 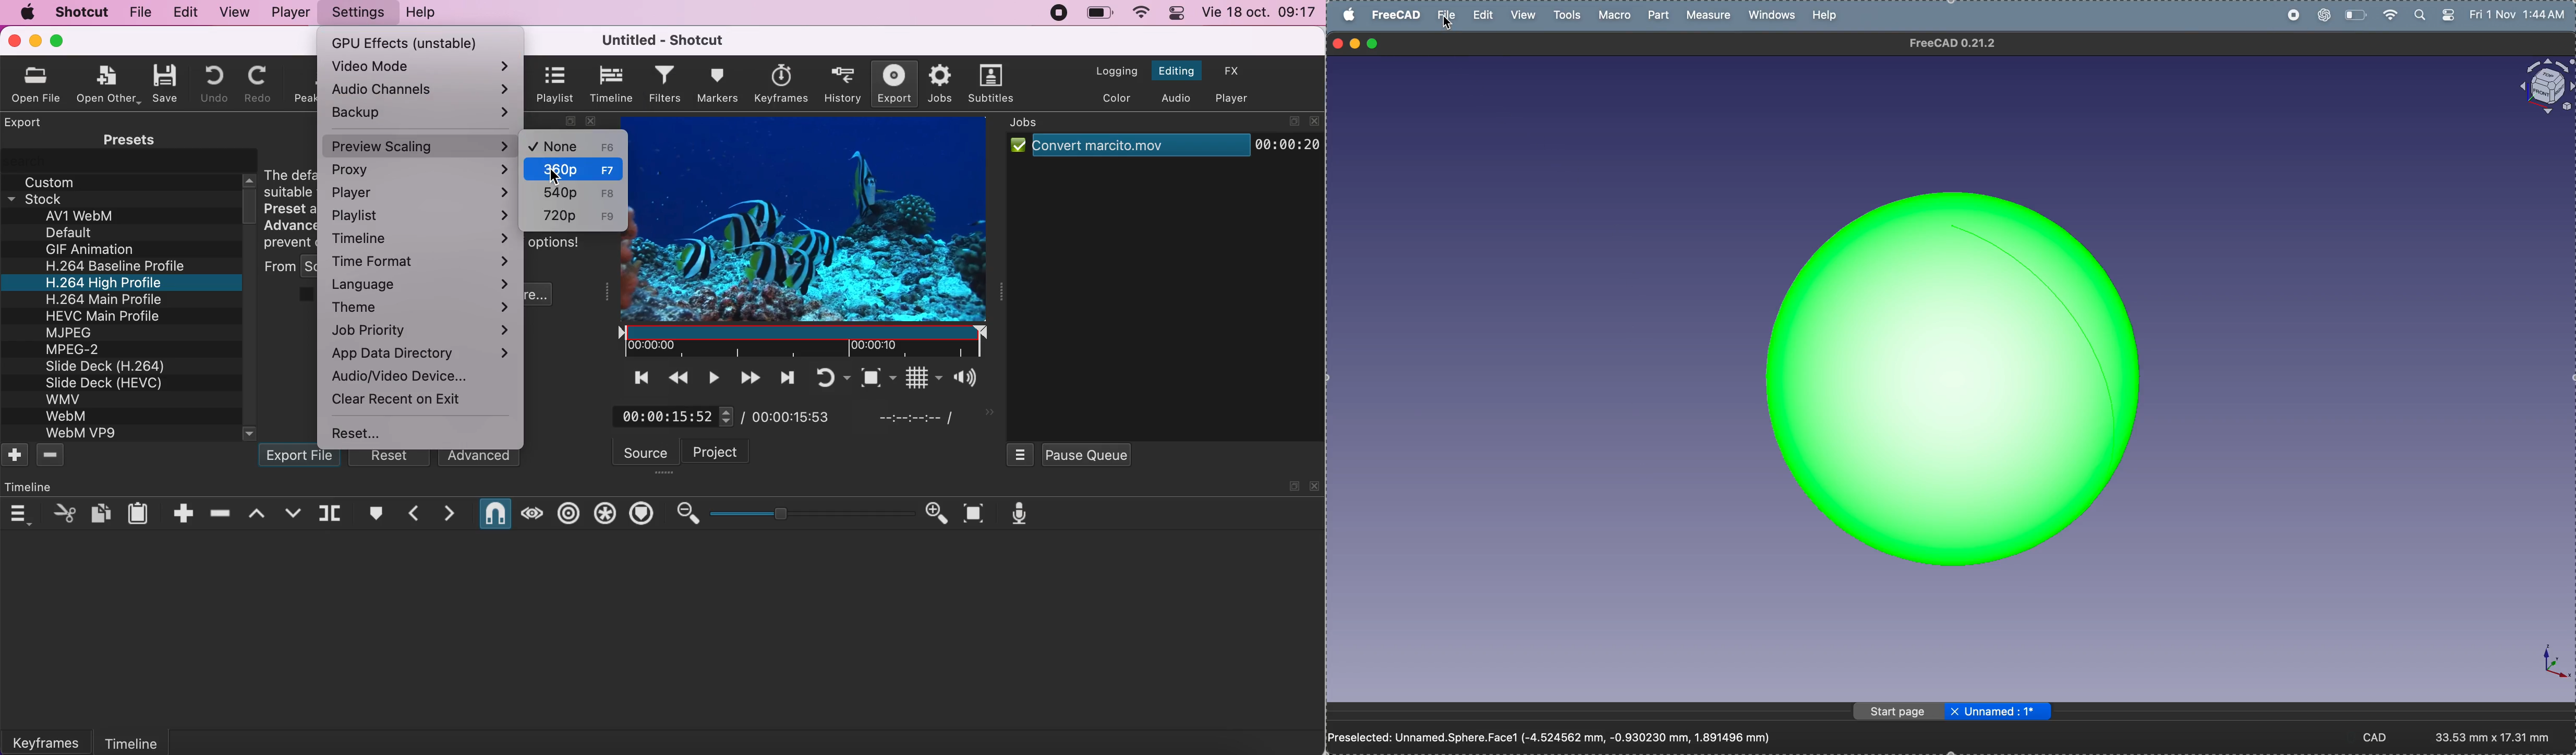 What do you see at coordinates (422, 215) in the screenshot?
I see `playlist` at bounding box center [422, 215].